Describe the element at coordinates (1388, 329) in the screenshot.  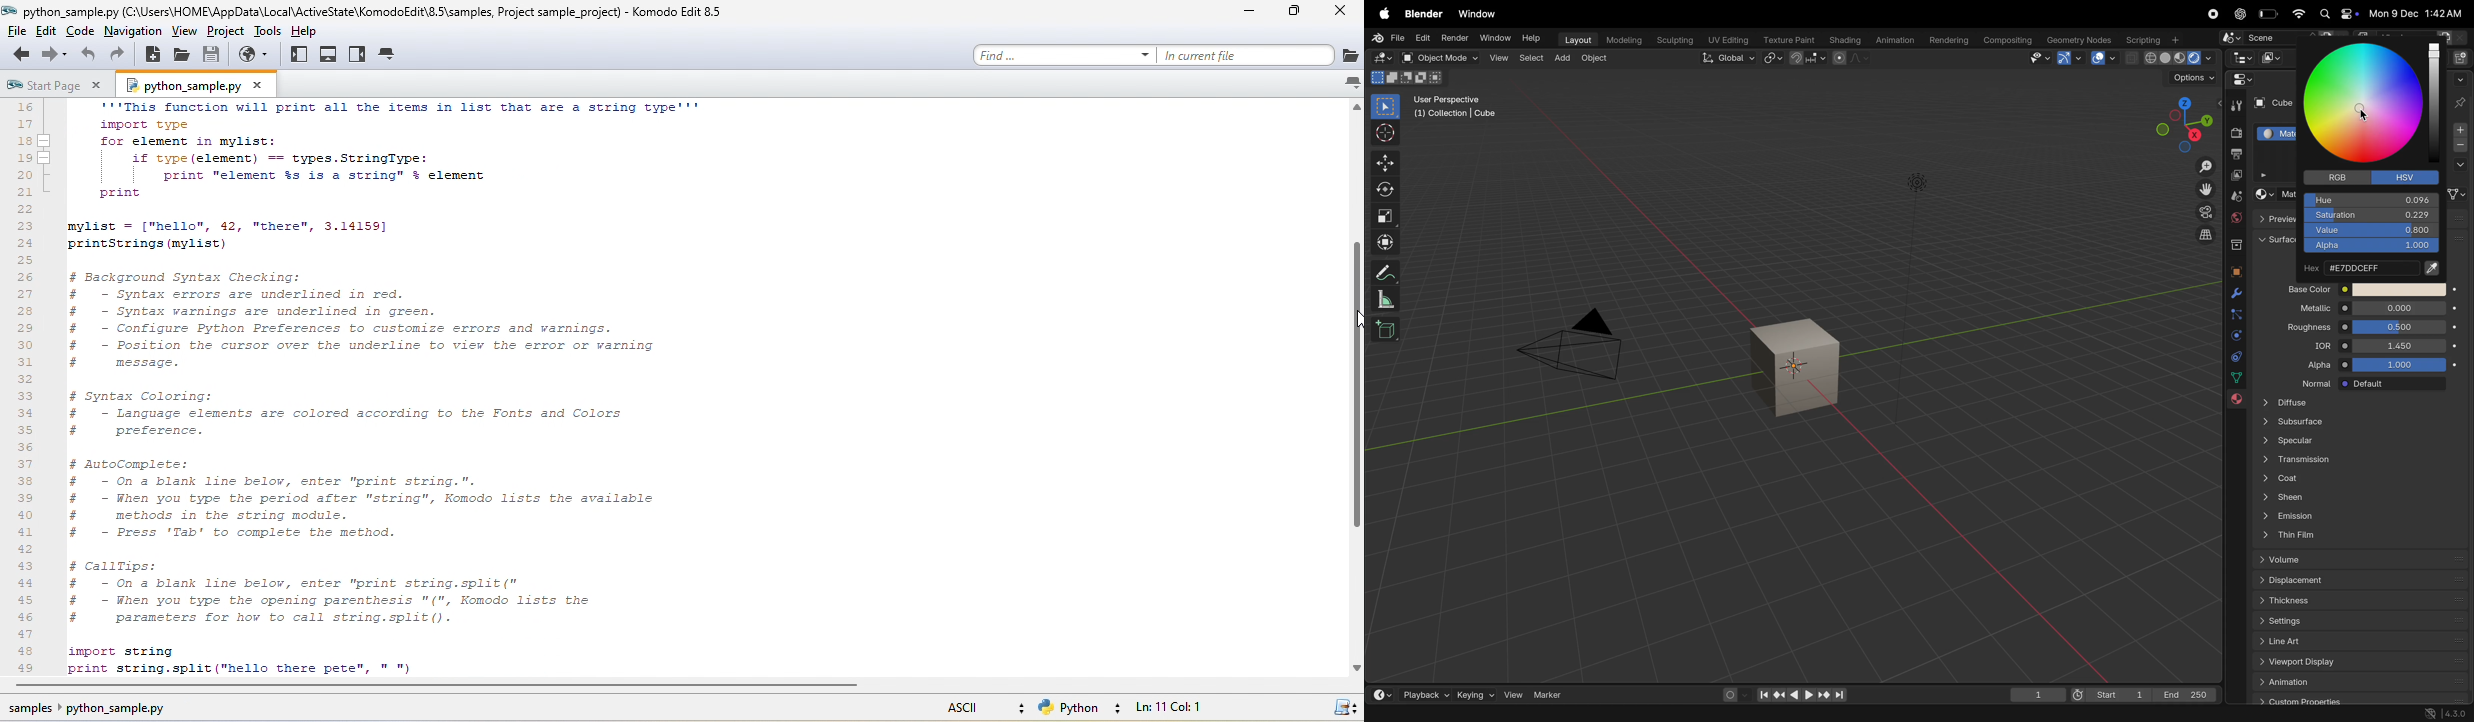
I see `add cube` at that location.